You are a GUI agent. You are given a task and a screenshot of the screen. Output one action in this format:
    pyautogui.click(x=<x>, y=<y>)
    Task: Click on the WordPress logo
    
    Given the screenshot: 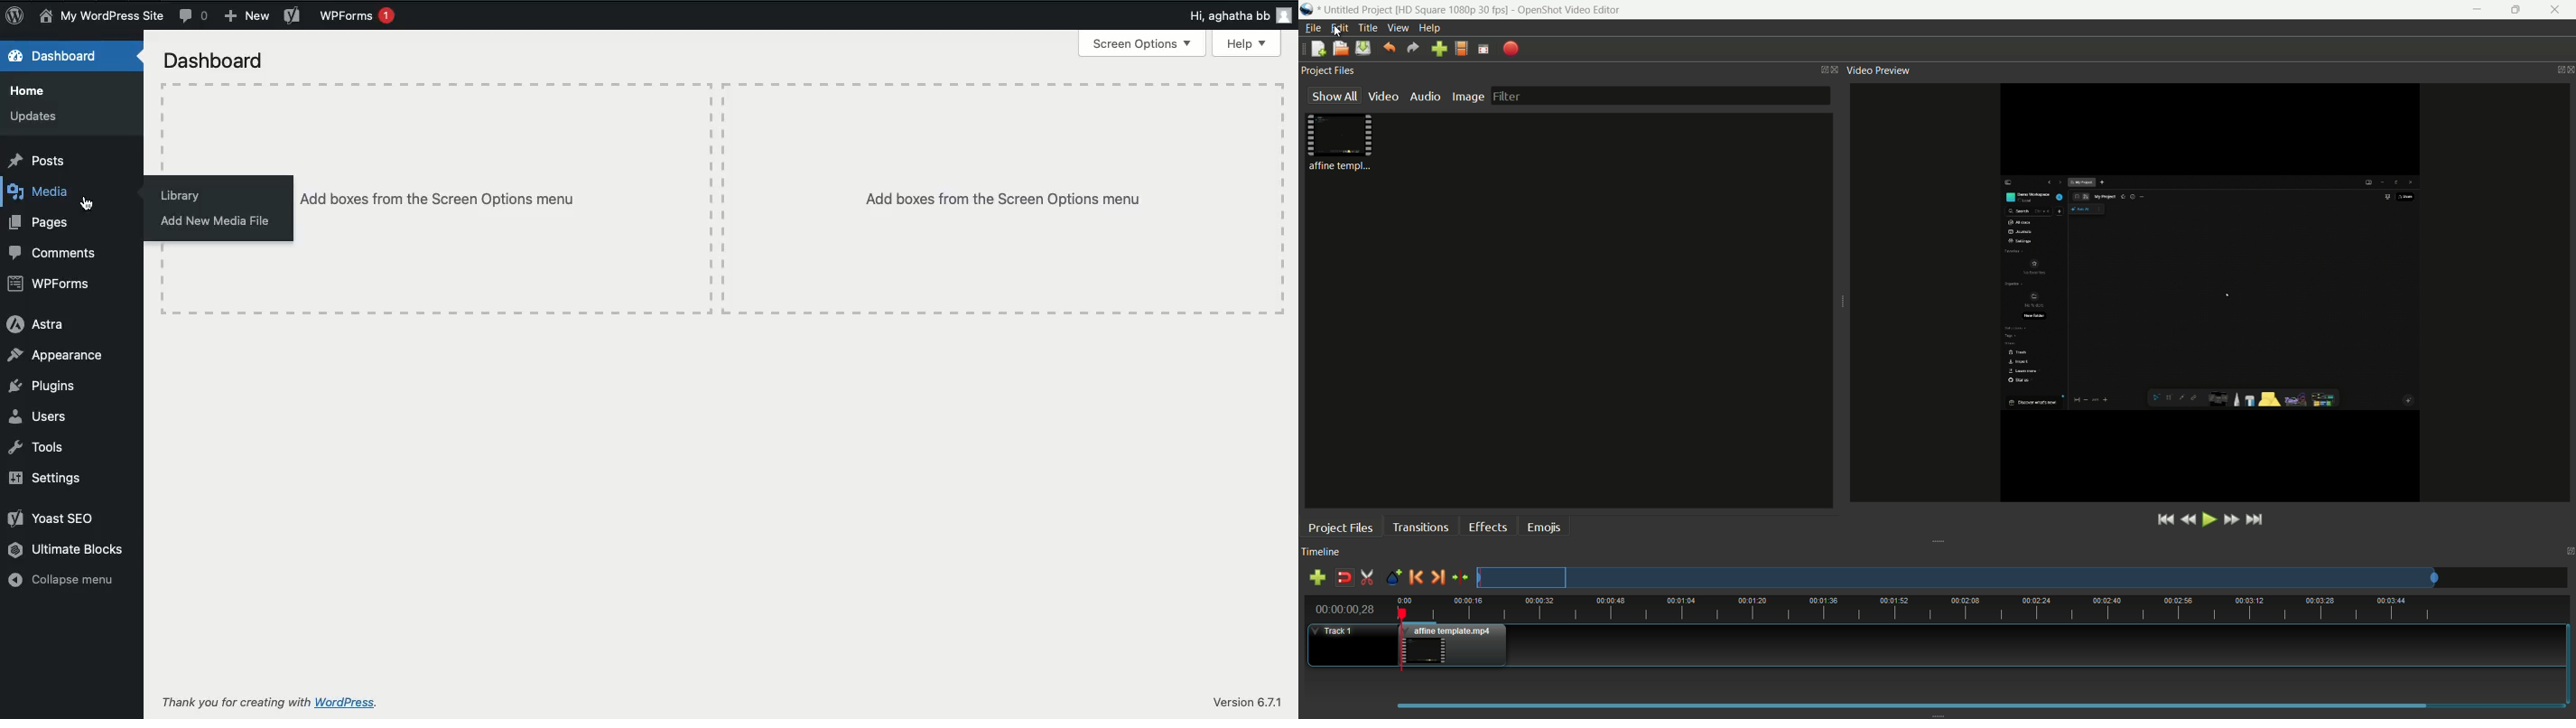 What is the action you would take?
    pyautogui.click(x=14, y=15)
    